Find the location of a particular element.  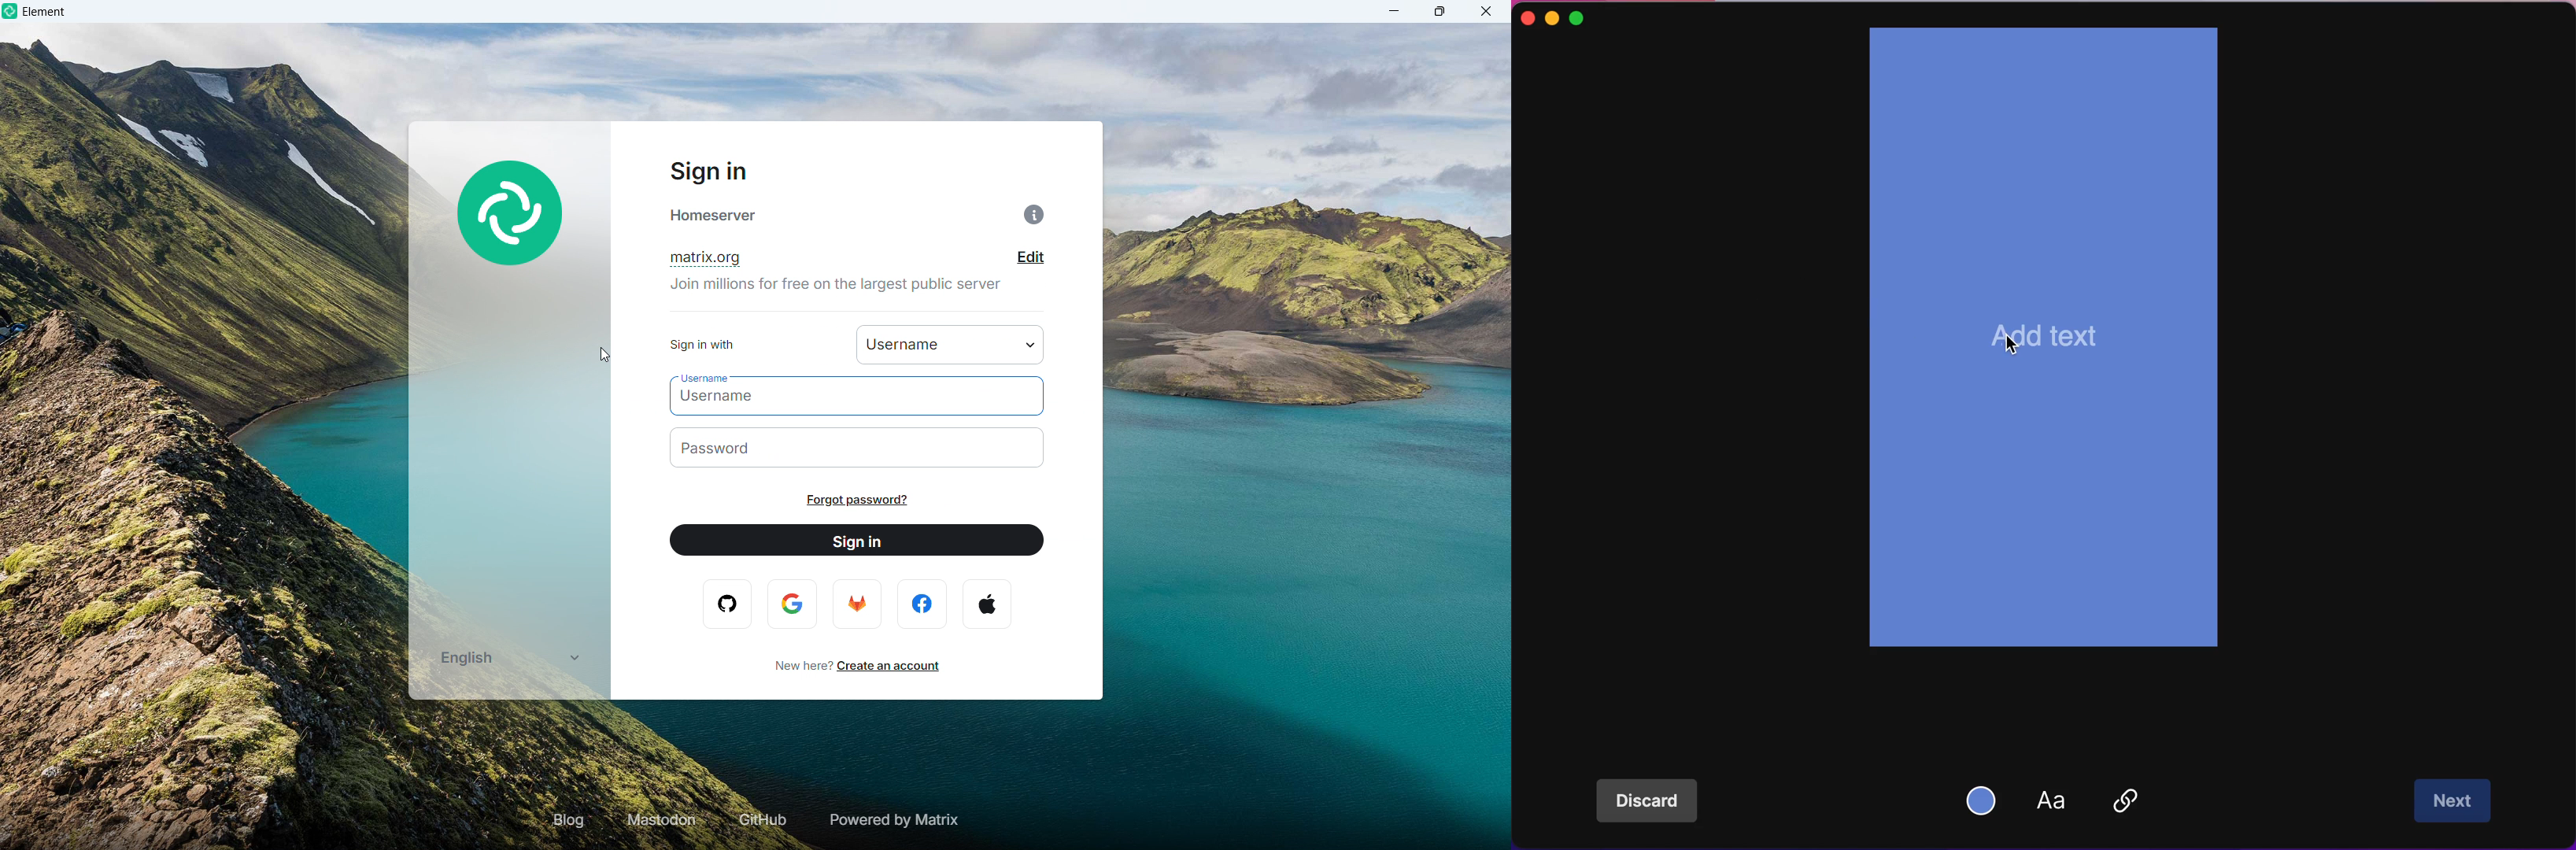

facebook logo is located at coordinates (924, 604).